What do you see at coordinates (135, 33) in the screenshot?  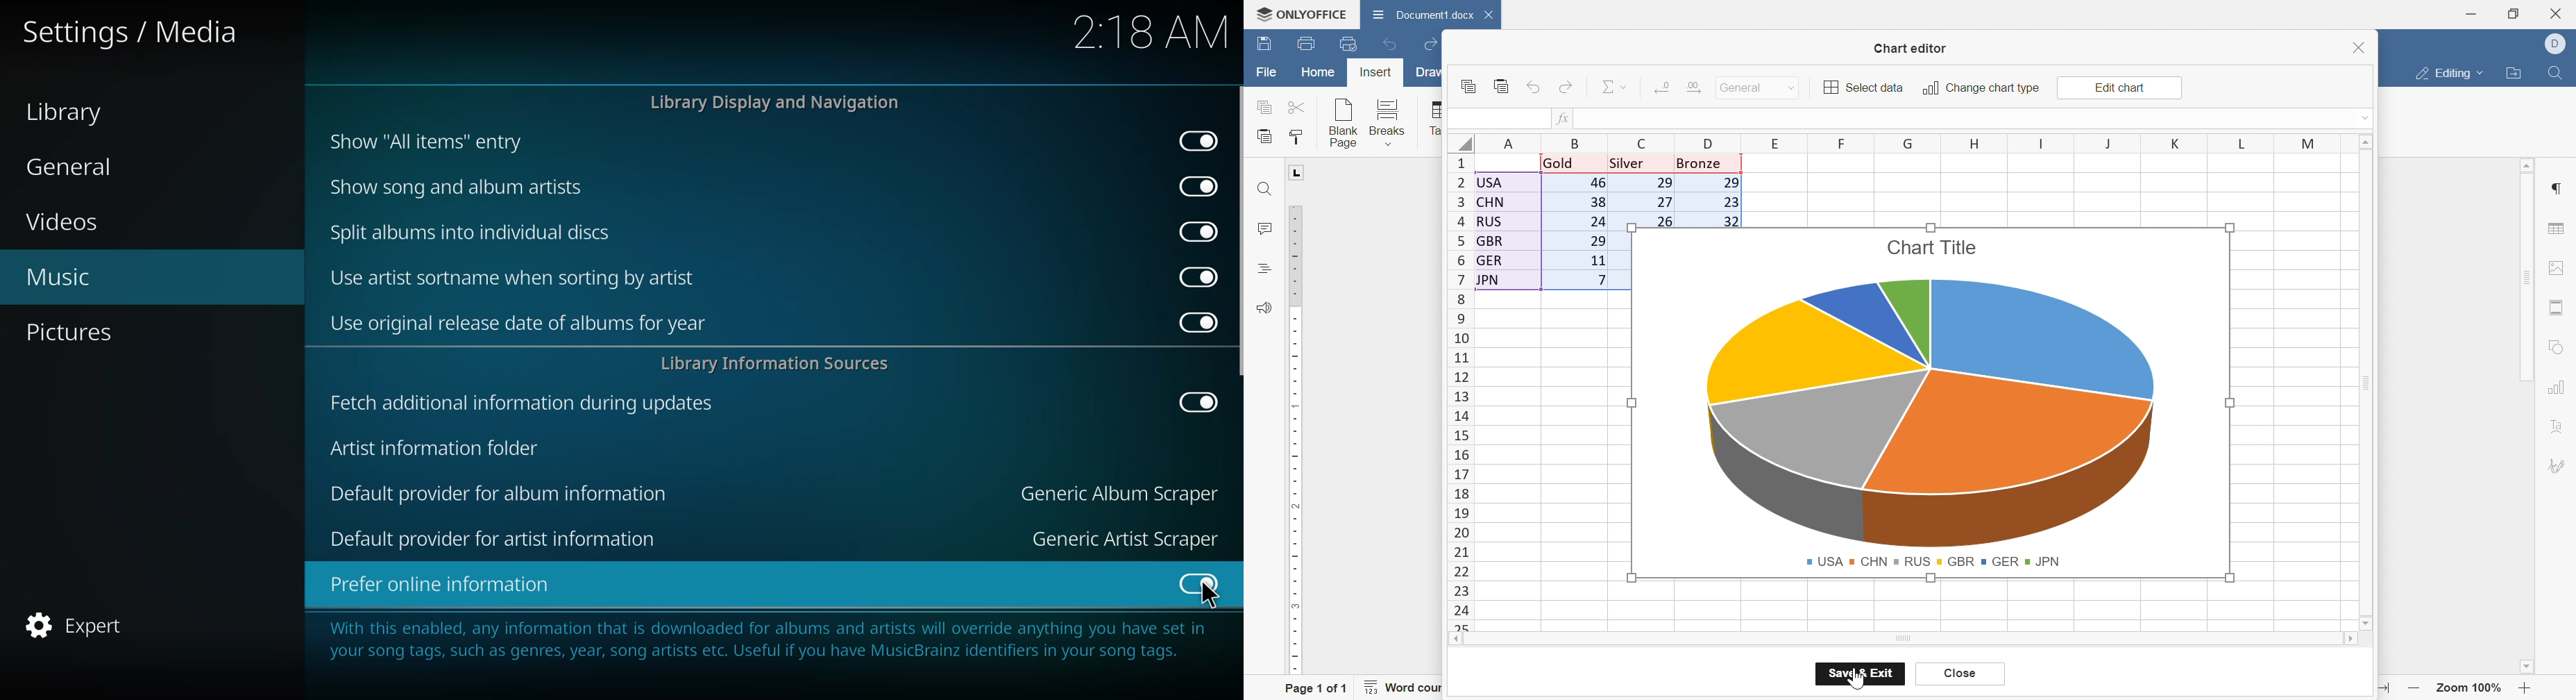 I see `settings media` at bounding box center [135, 33].